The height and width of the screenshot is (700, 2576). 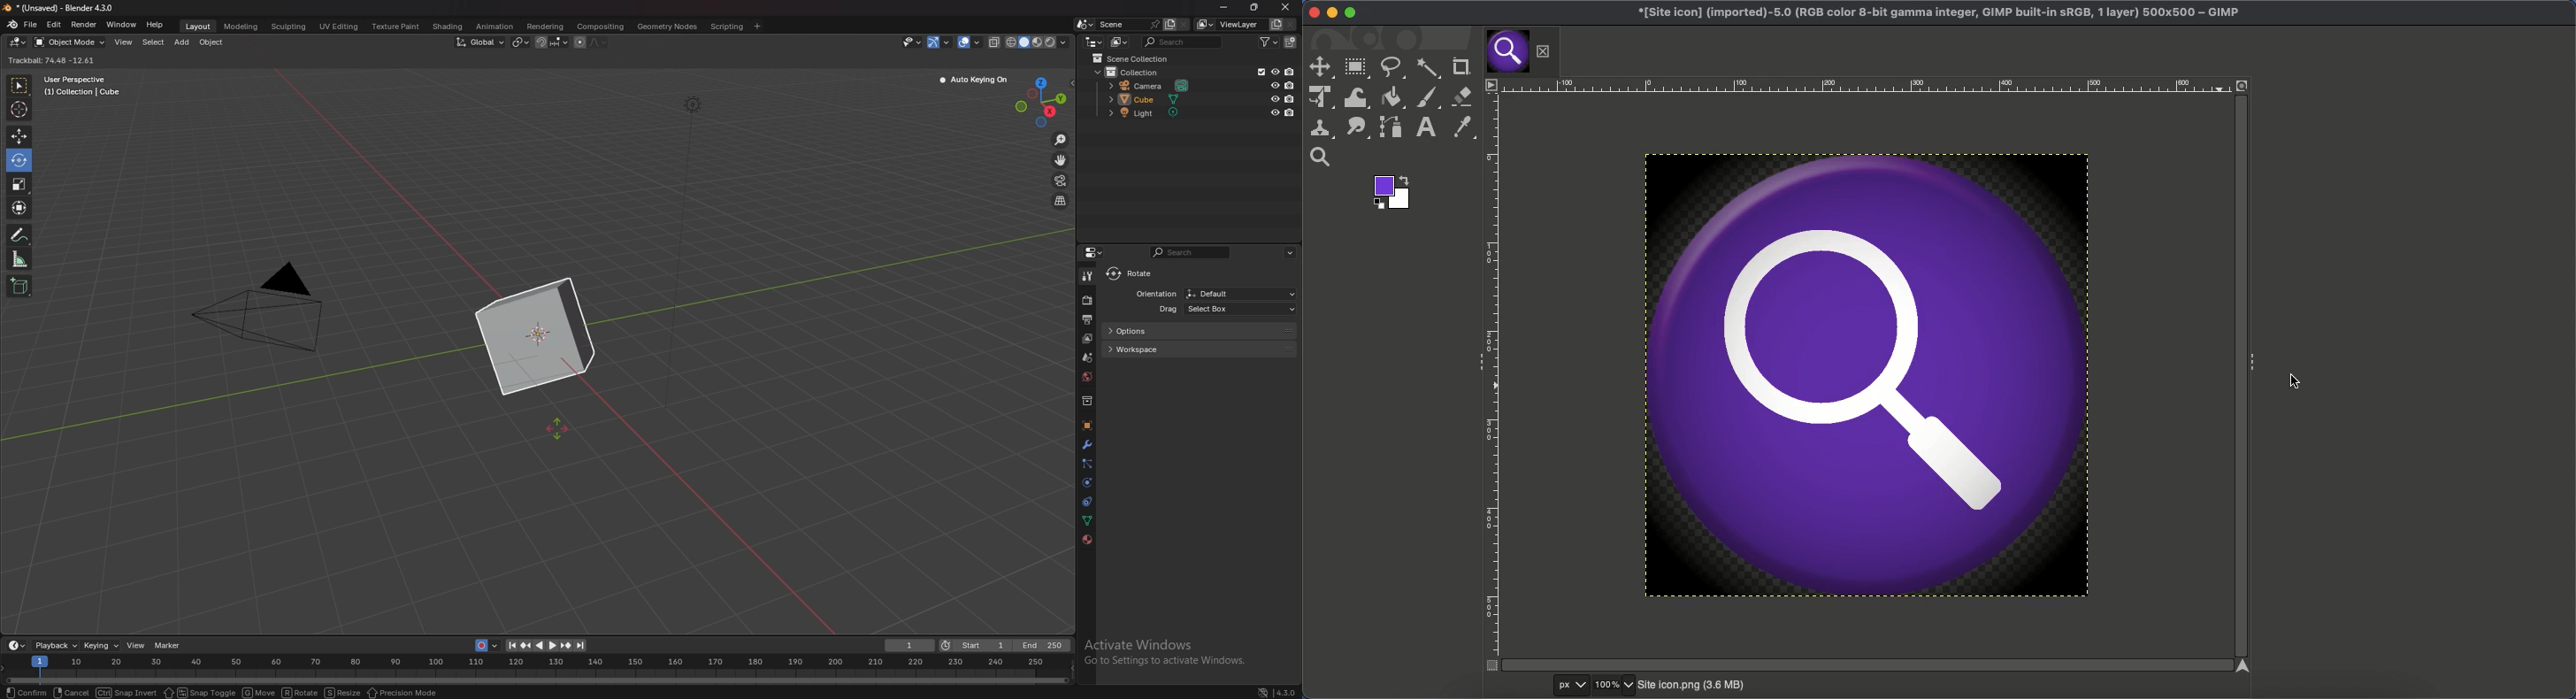 I want to click on jump to endpoint, so click(x=509, y=645).